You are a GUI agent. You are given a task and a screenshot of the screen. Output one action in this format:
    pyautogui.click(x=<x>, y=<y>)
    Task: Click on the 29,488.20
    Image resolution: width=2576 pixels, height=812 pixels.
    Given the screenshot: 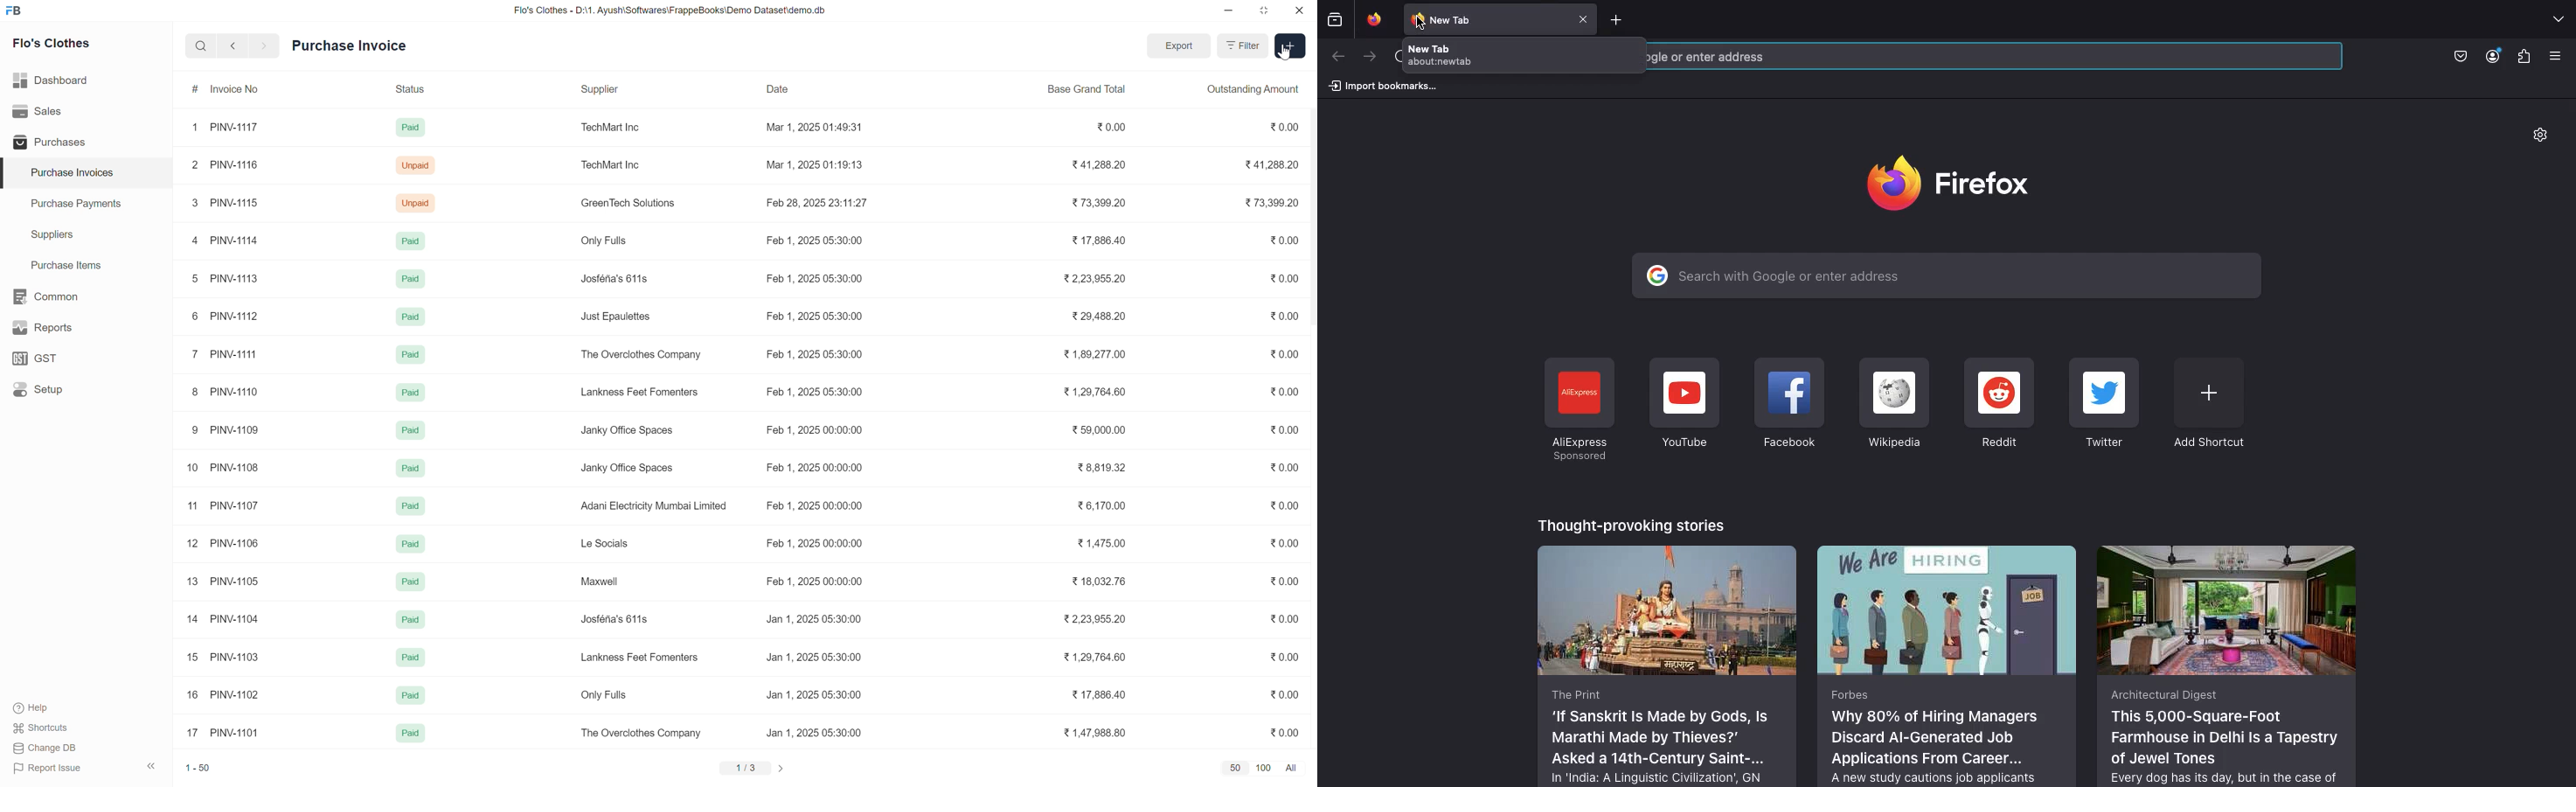 What is the action you would take?
    pyautogui.click(x=1099, y=316)
    